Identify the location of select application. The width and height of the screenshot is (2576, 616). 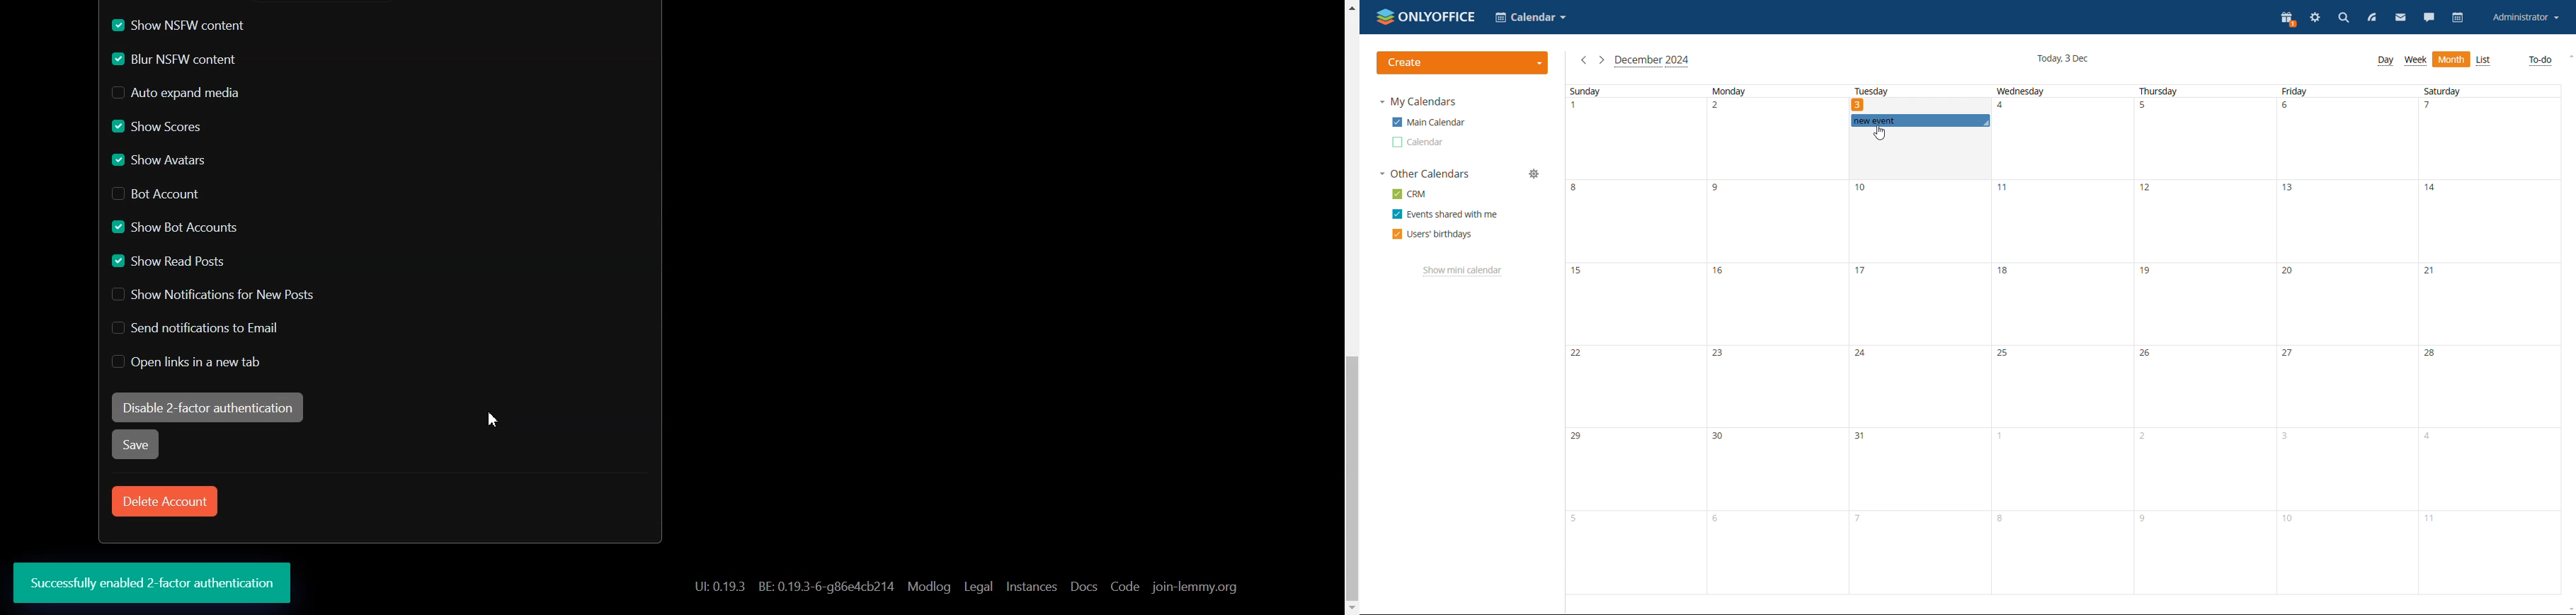
(1531, 17).